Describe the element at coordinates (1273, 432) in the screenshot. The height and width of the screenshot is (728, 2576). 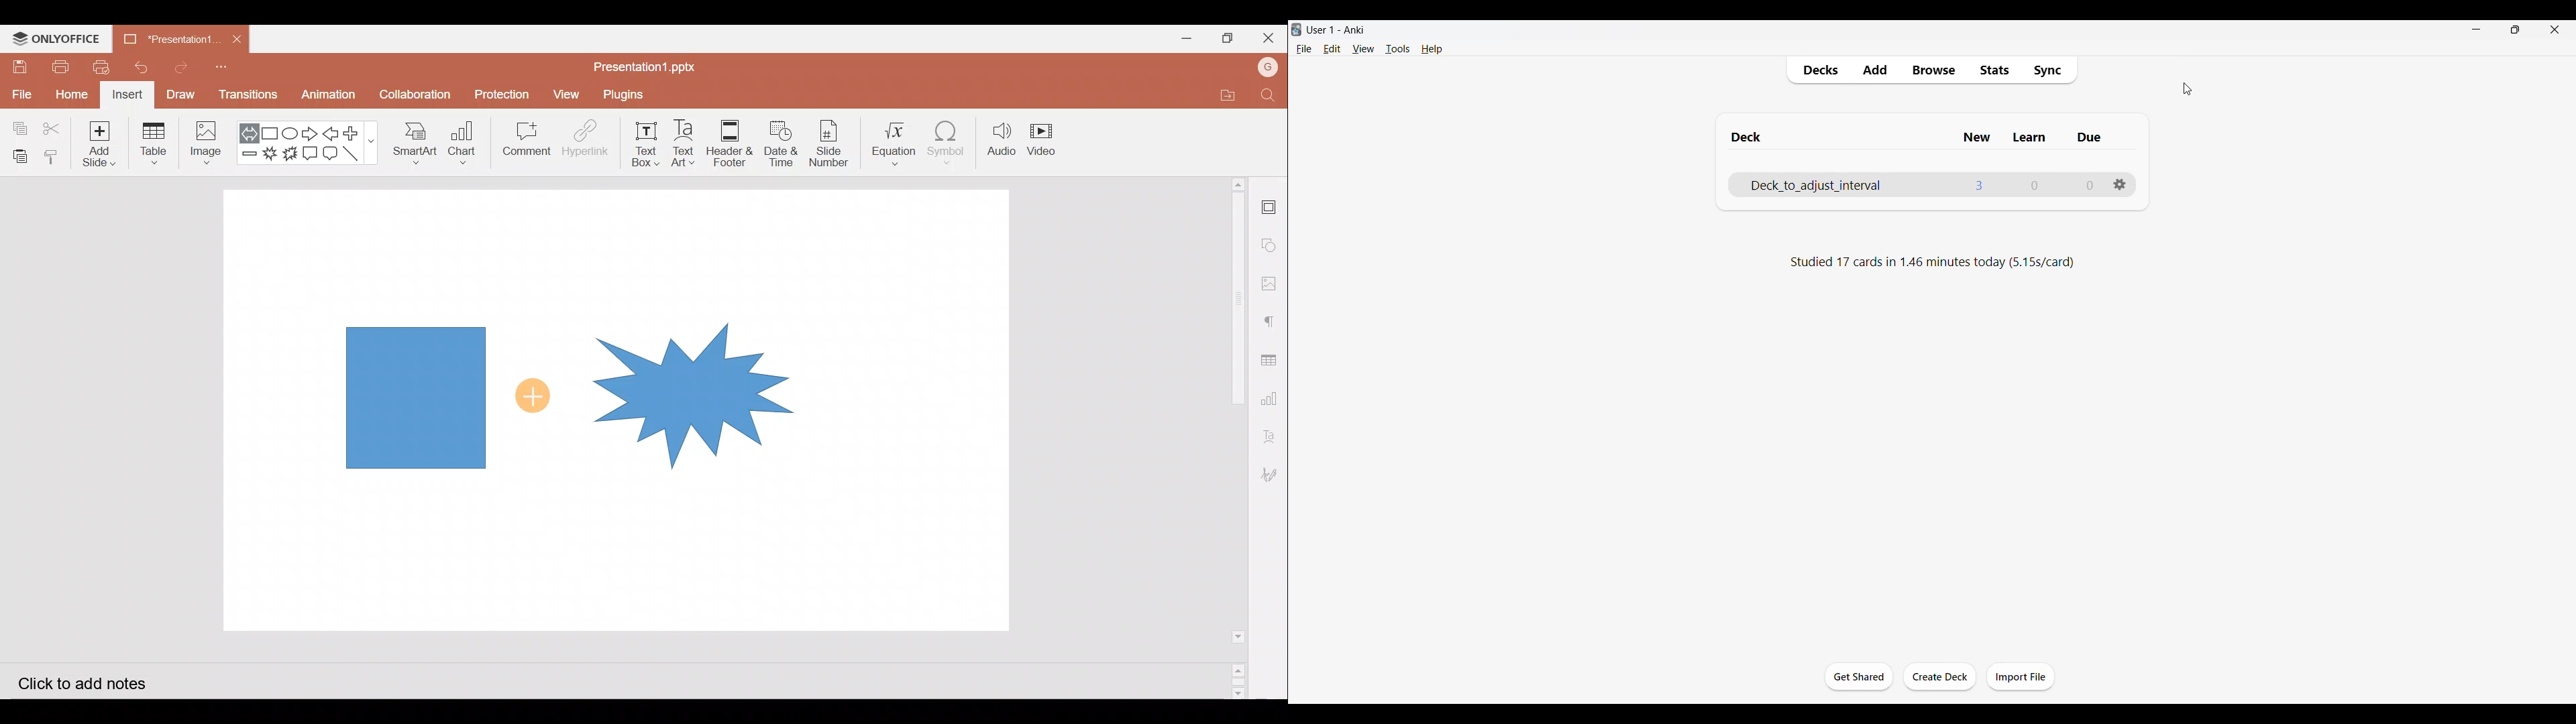
I see `Text Art settings` at that location.